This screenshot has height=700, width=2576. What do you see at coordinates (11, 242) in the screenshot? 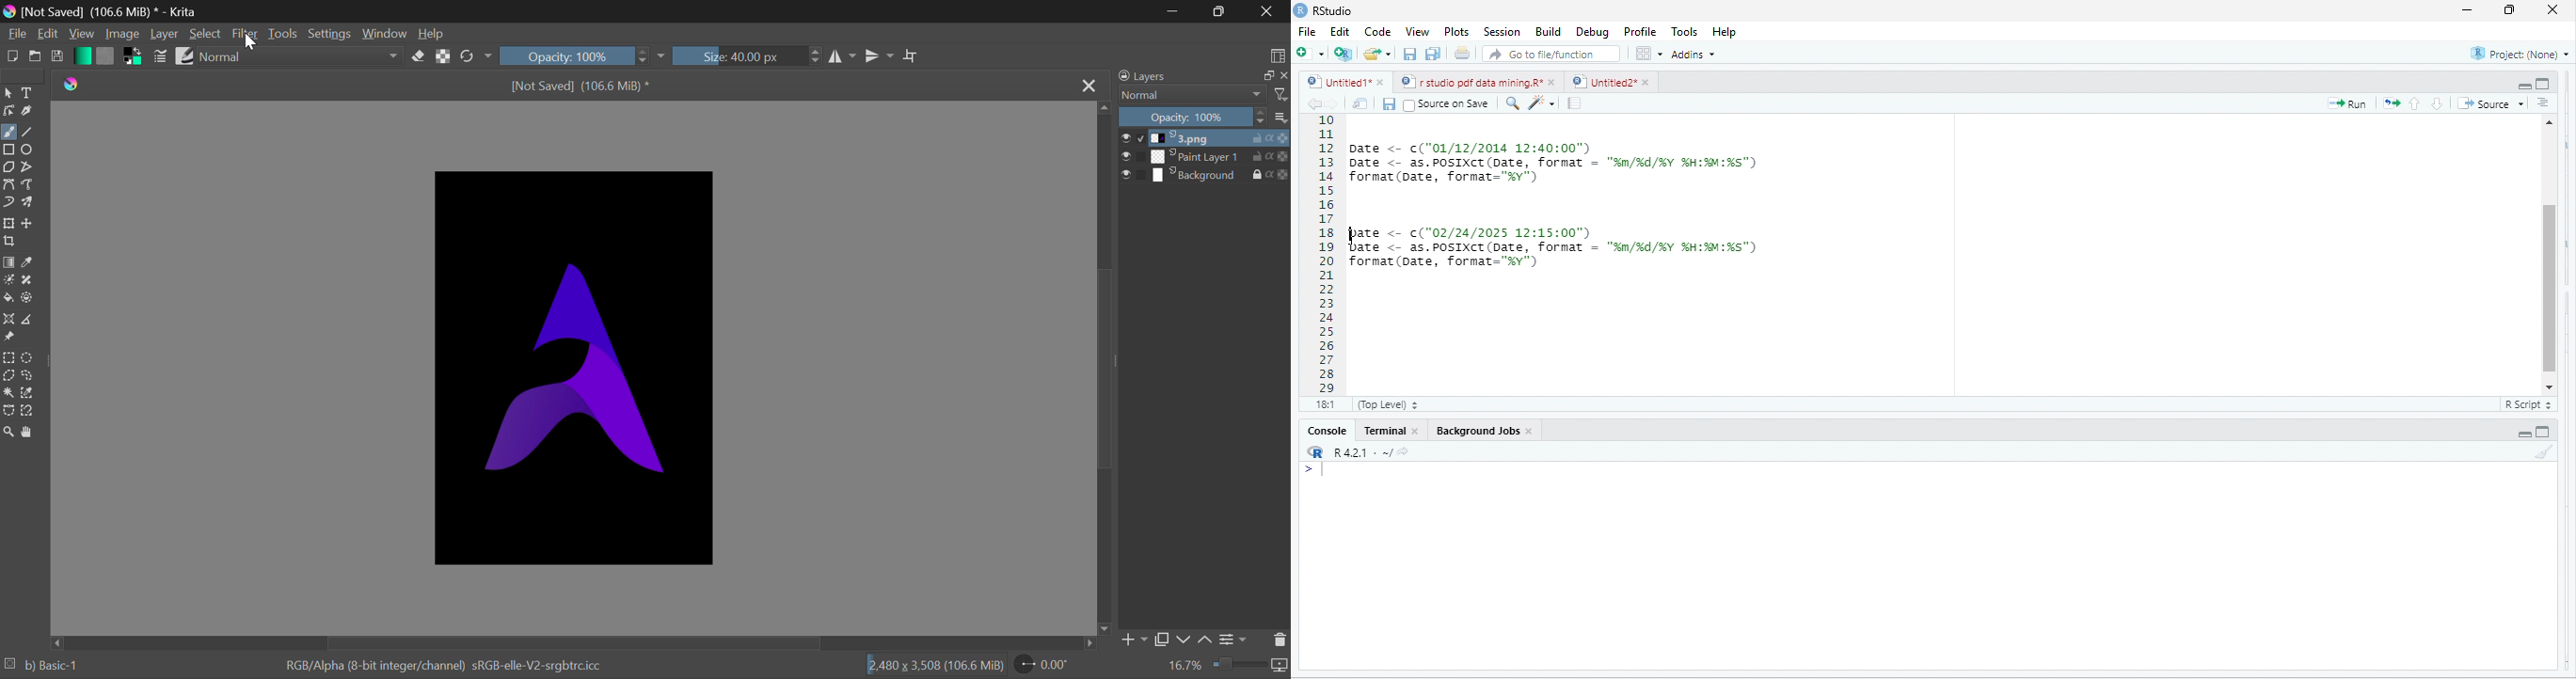
I see `Crop` at bounding box center [11, 242].